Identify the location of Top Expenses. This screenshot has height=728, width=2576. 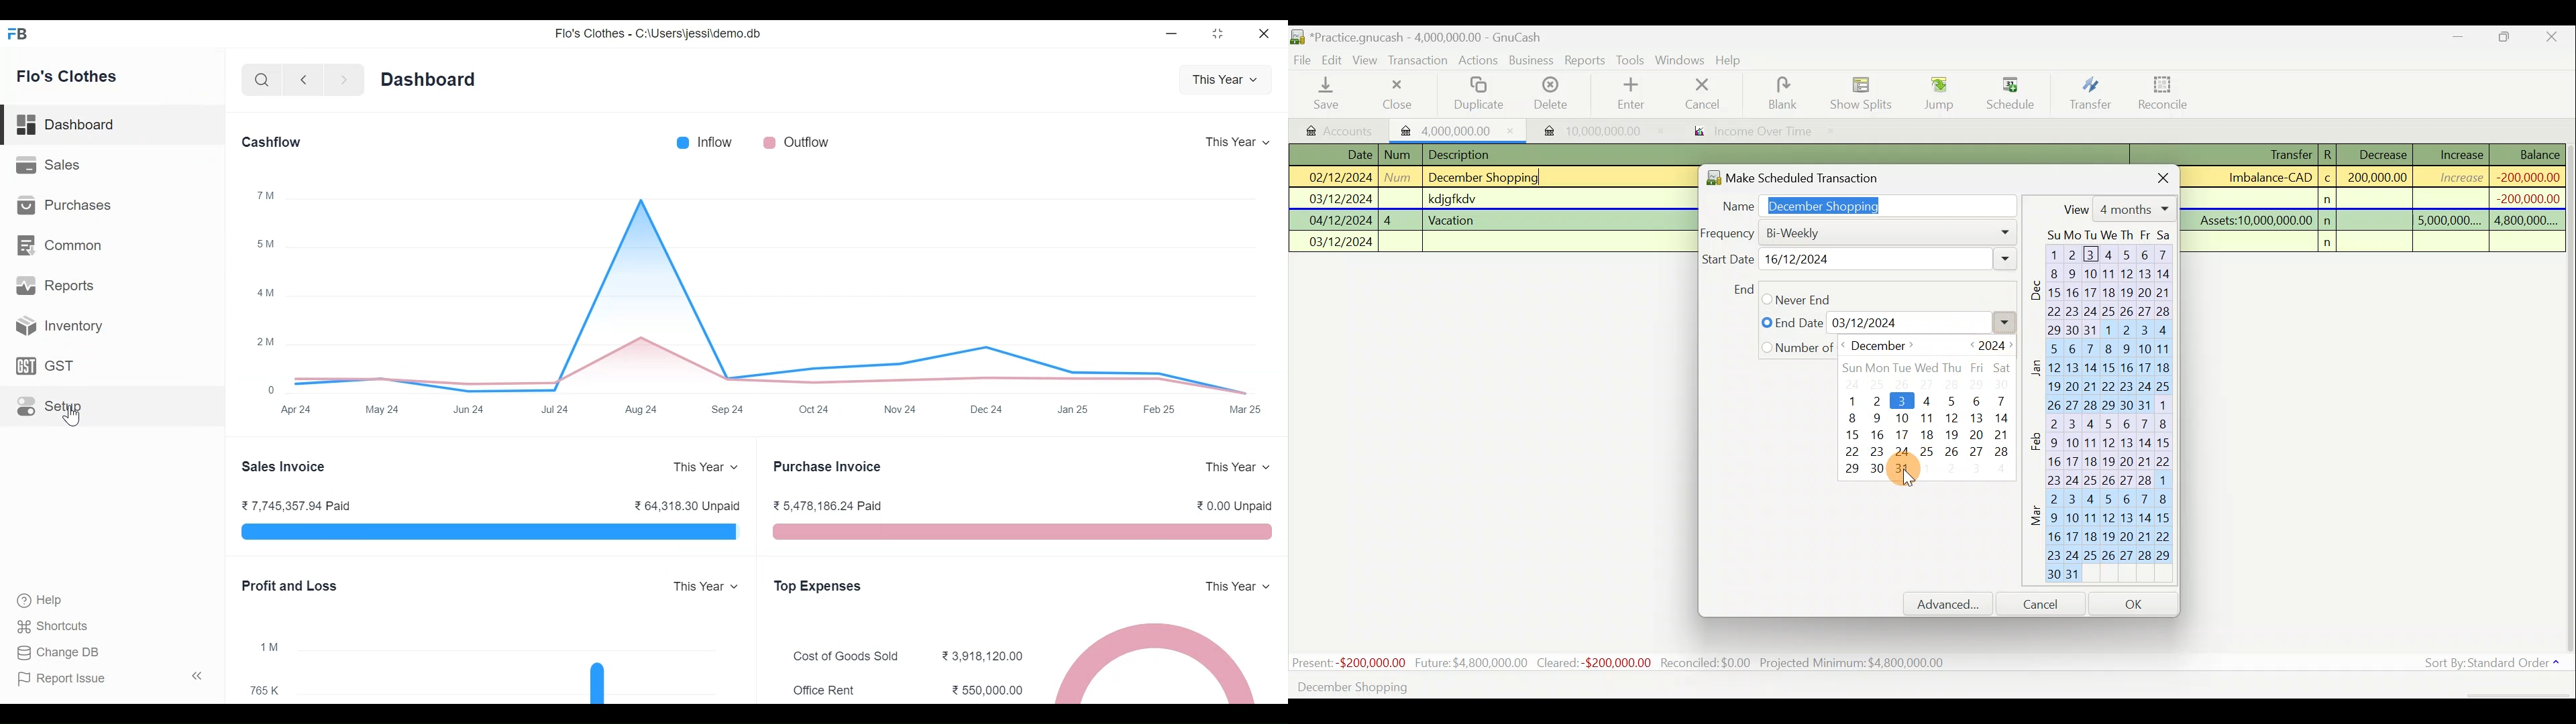
(822, 585).